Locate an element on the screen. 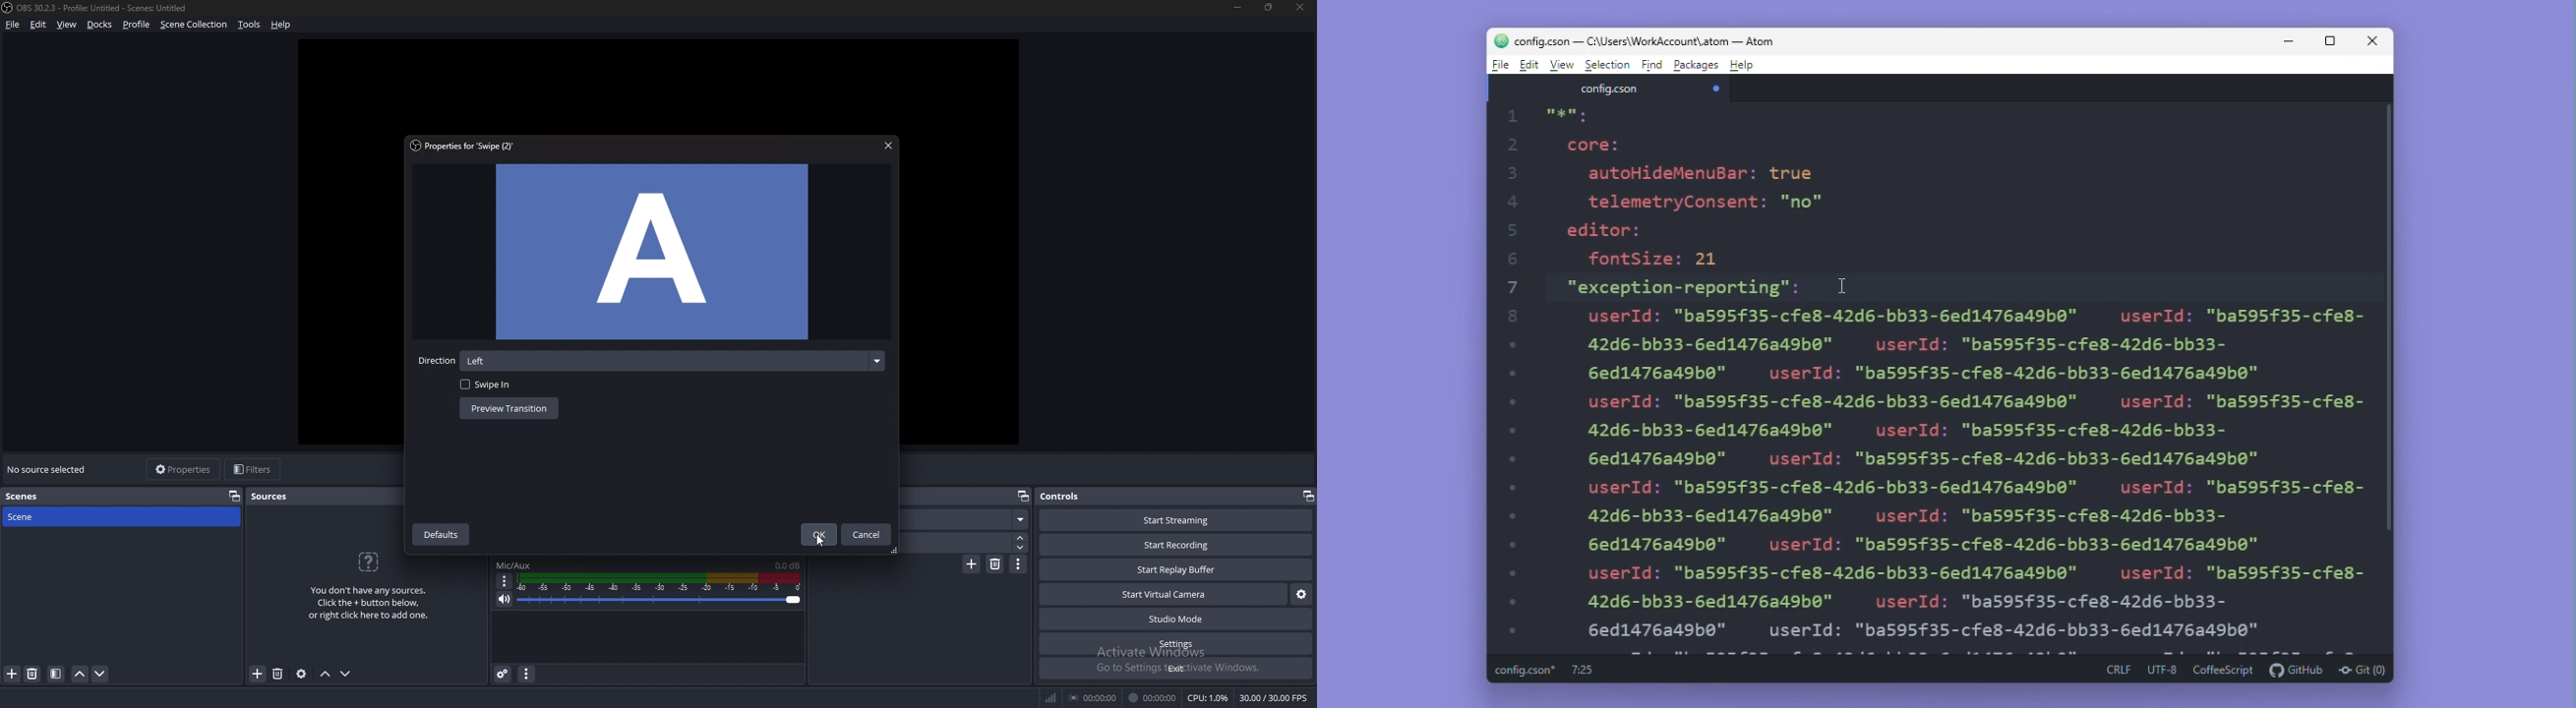  close is located at coordinates (888, 145).